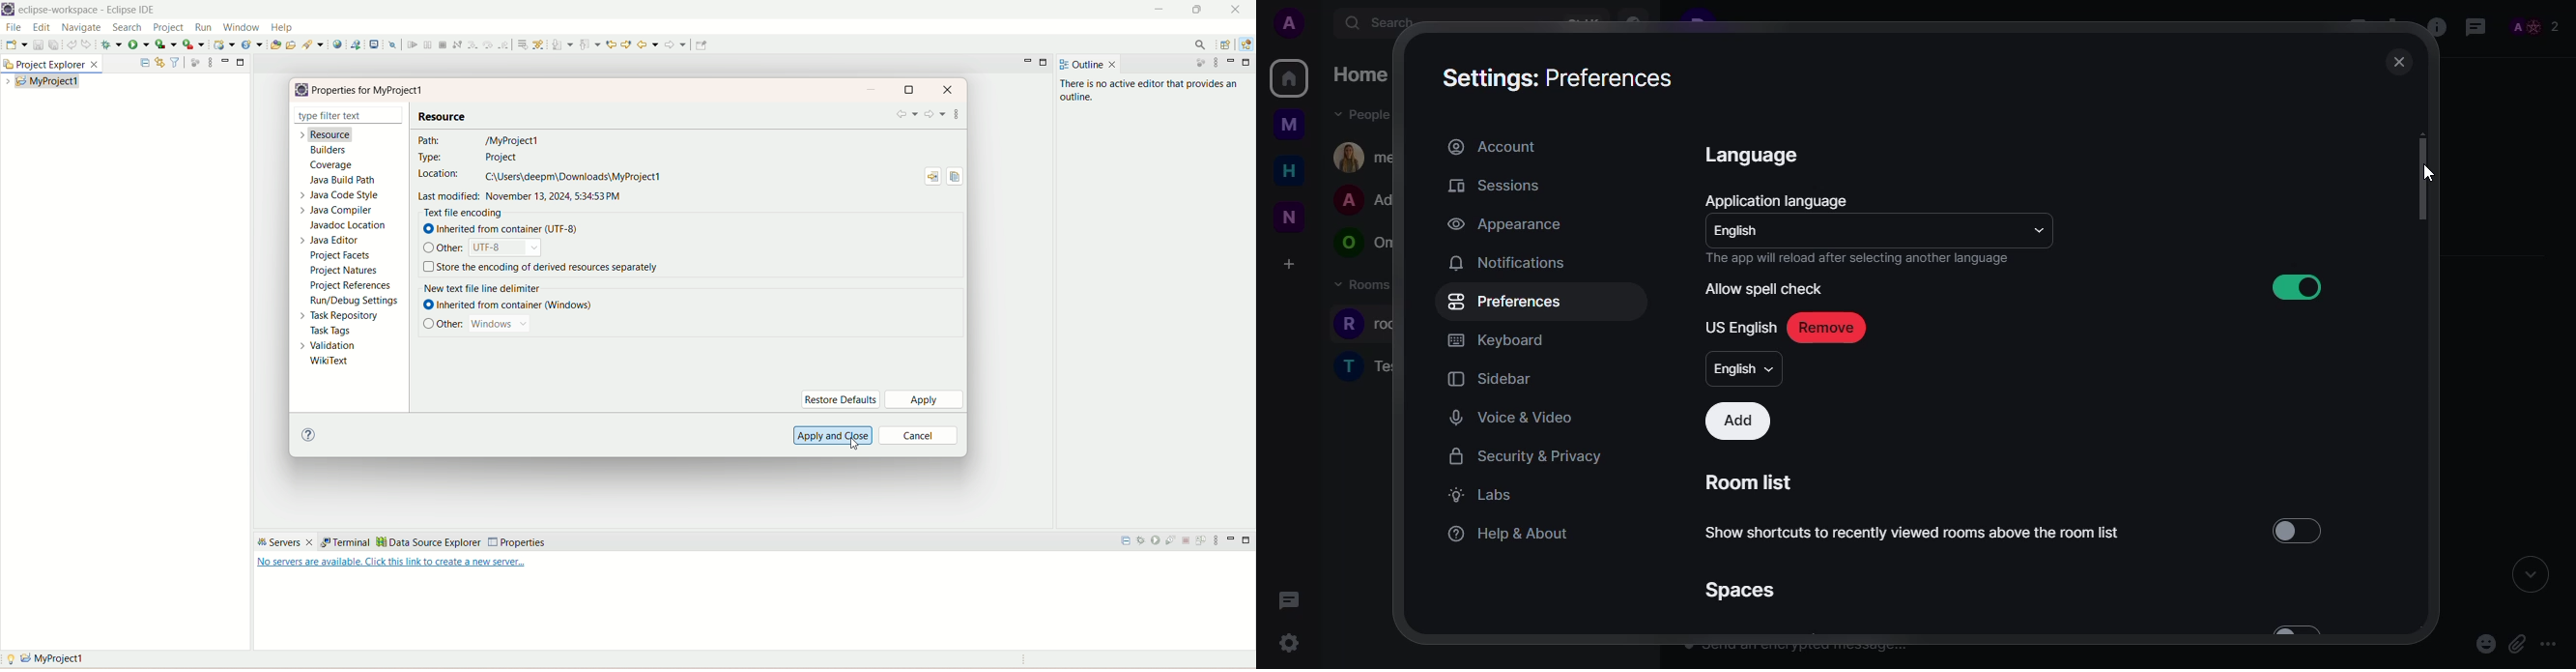 This screenshot has height=672, width=2576. Describe the element at coordinates (54, 64) in the screenshot. I see `project explorer` at that location.